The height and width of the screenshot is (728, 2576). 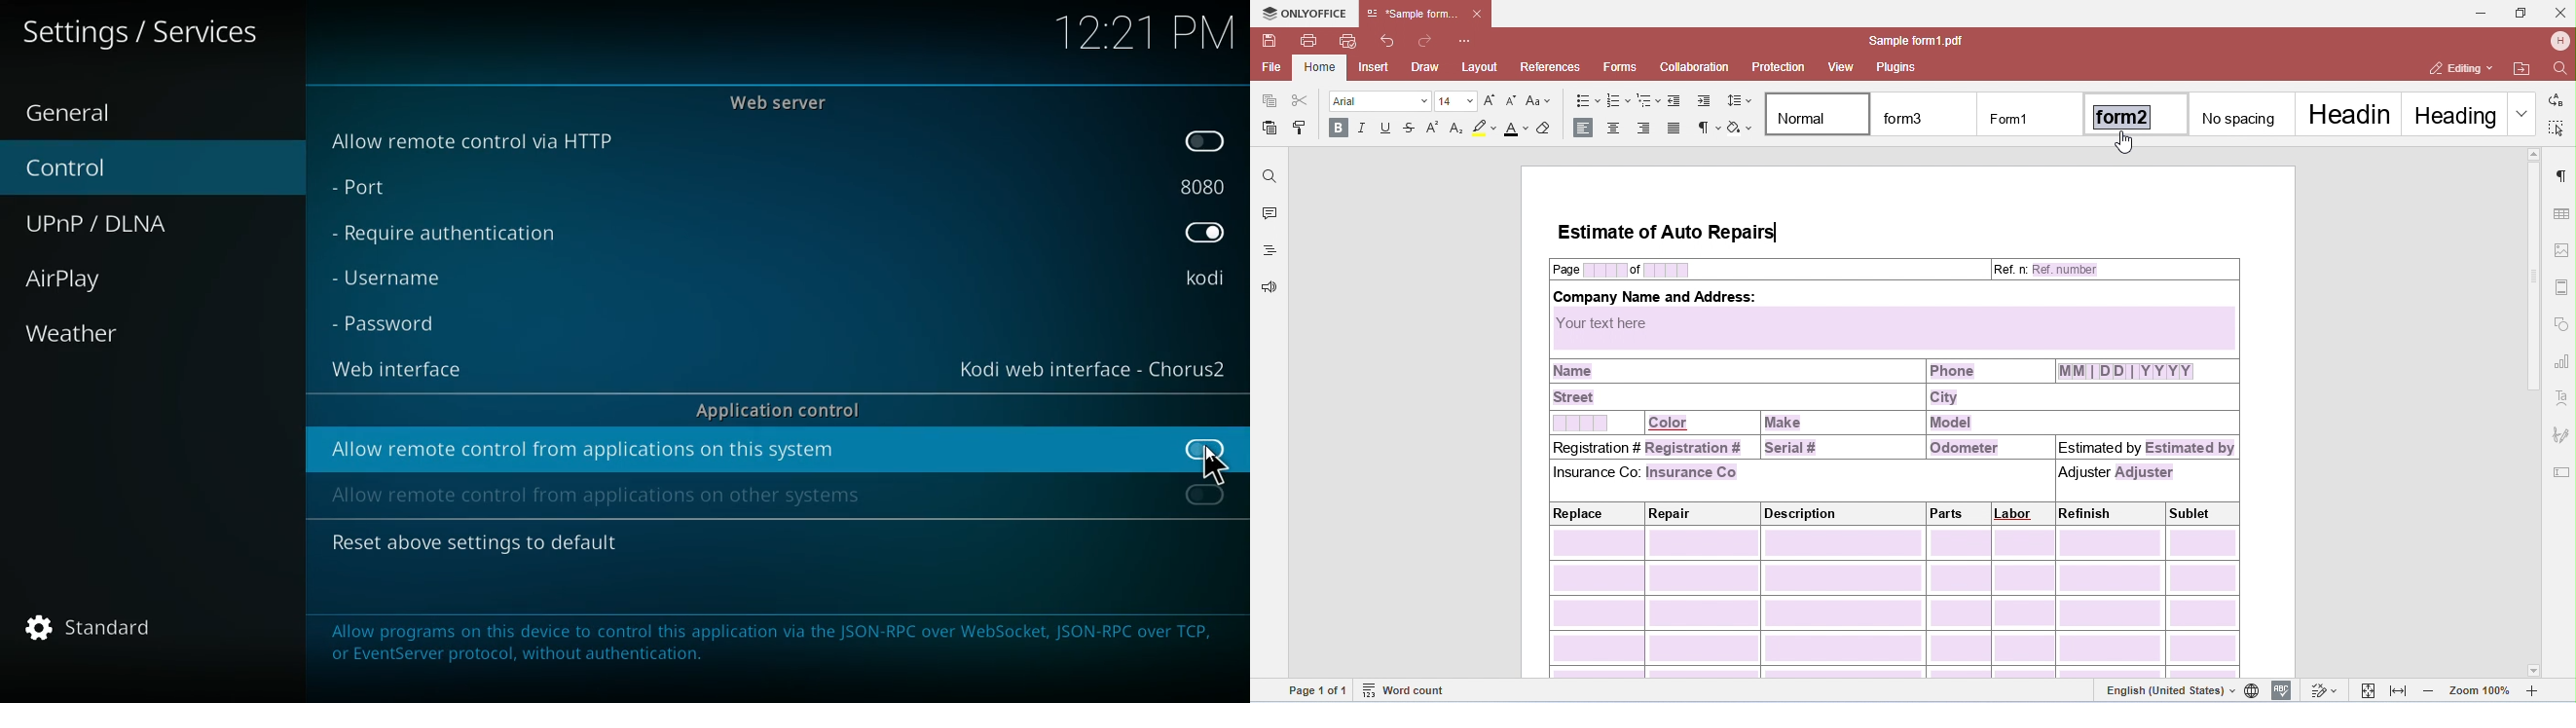 I want to click on text, so click(x=158, y=32).